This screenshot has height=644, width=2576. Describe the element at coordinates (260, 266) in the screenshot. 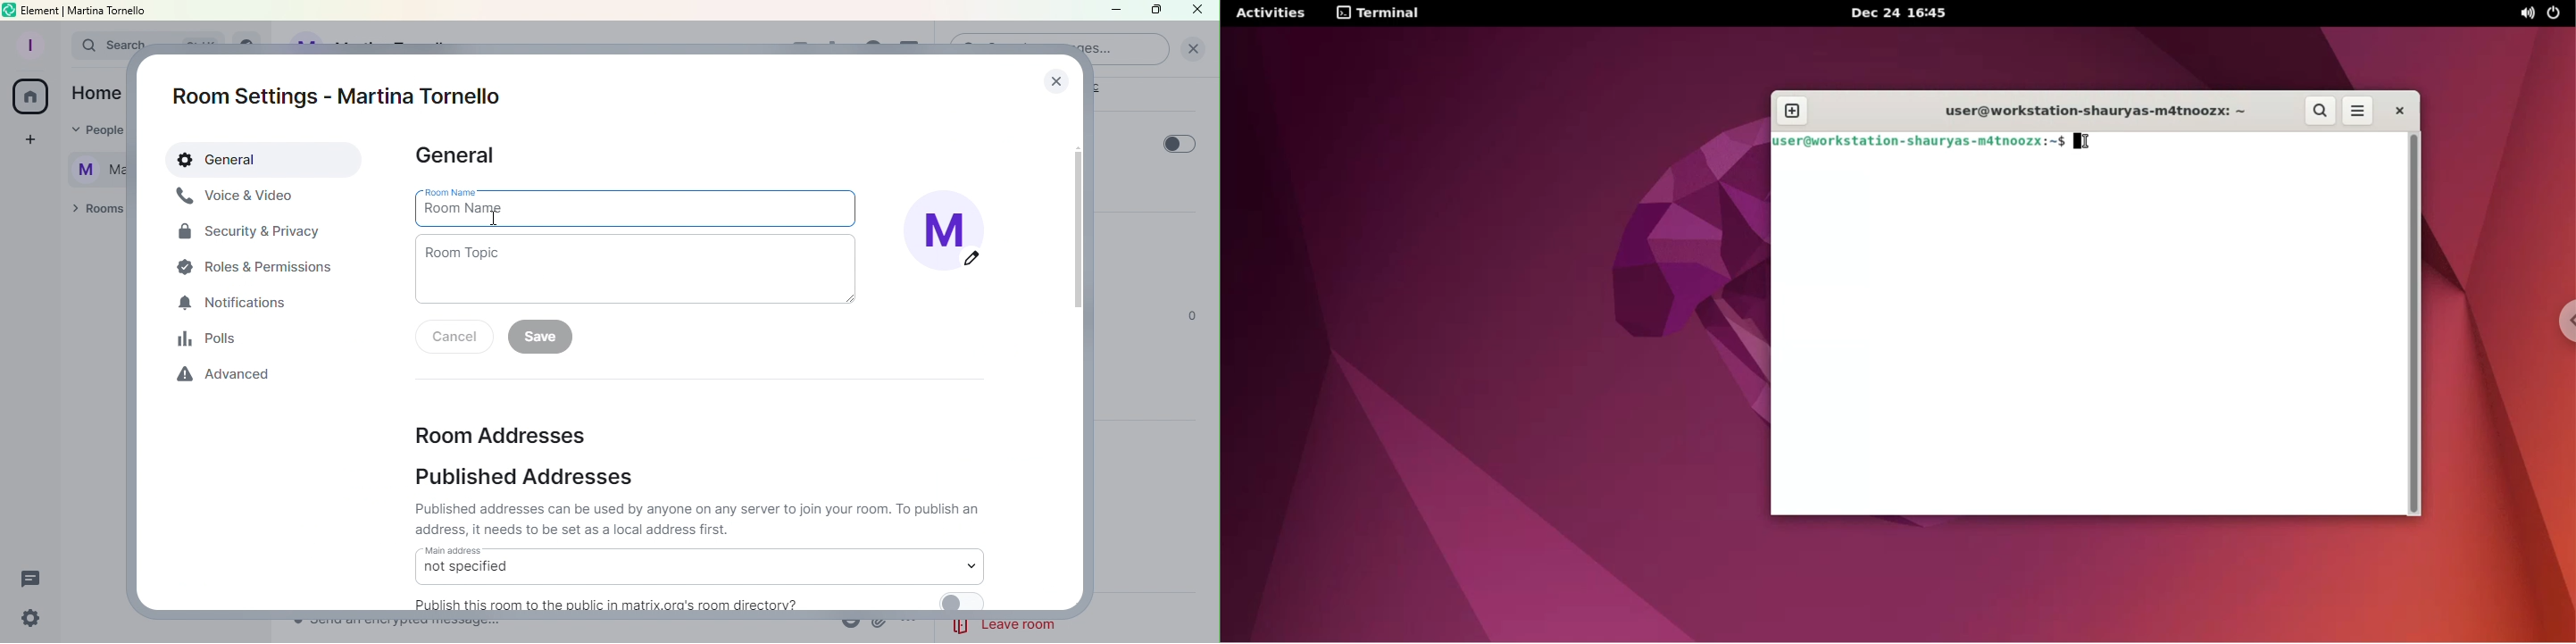

I see `Roles and permissions` at that location.